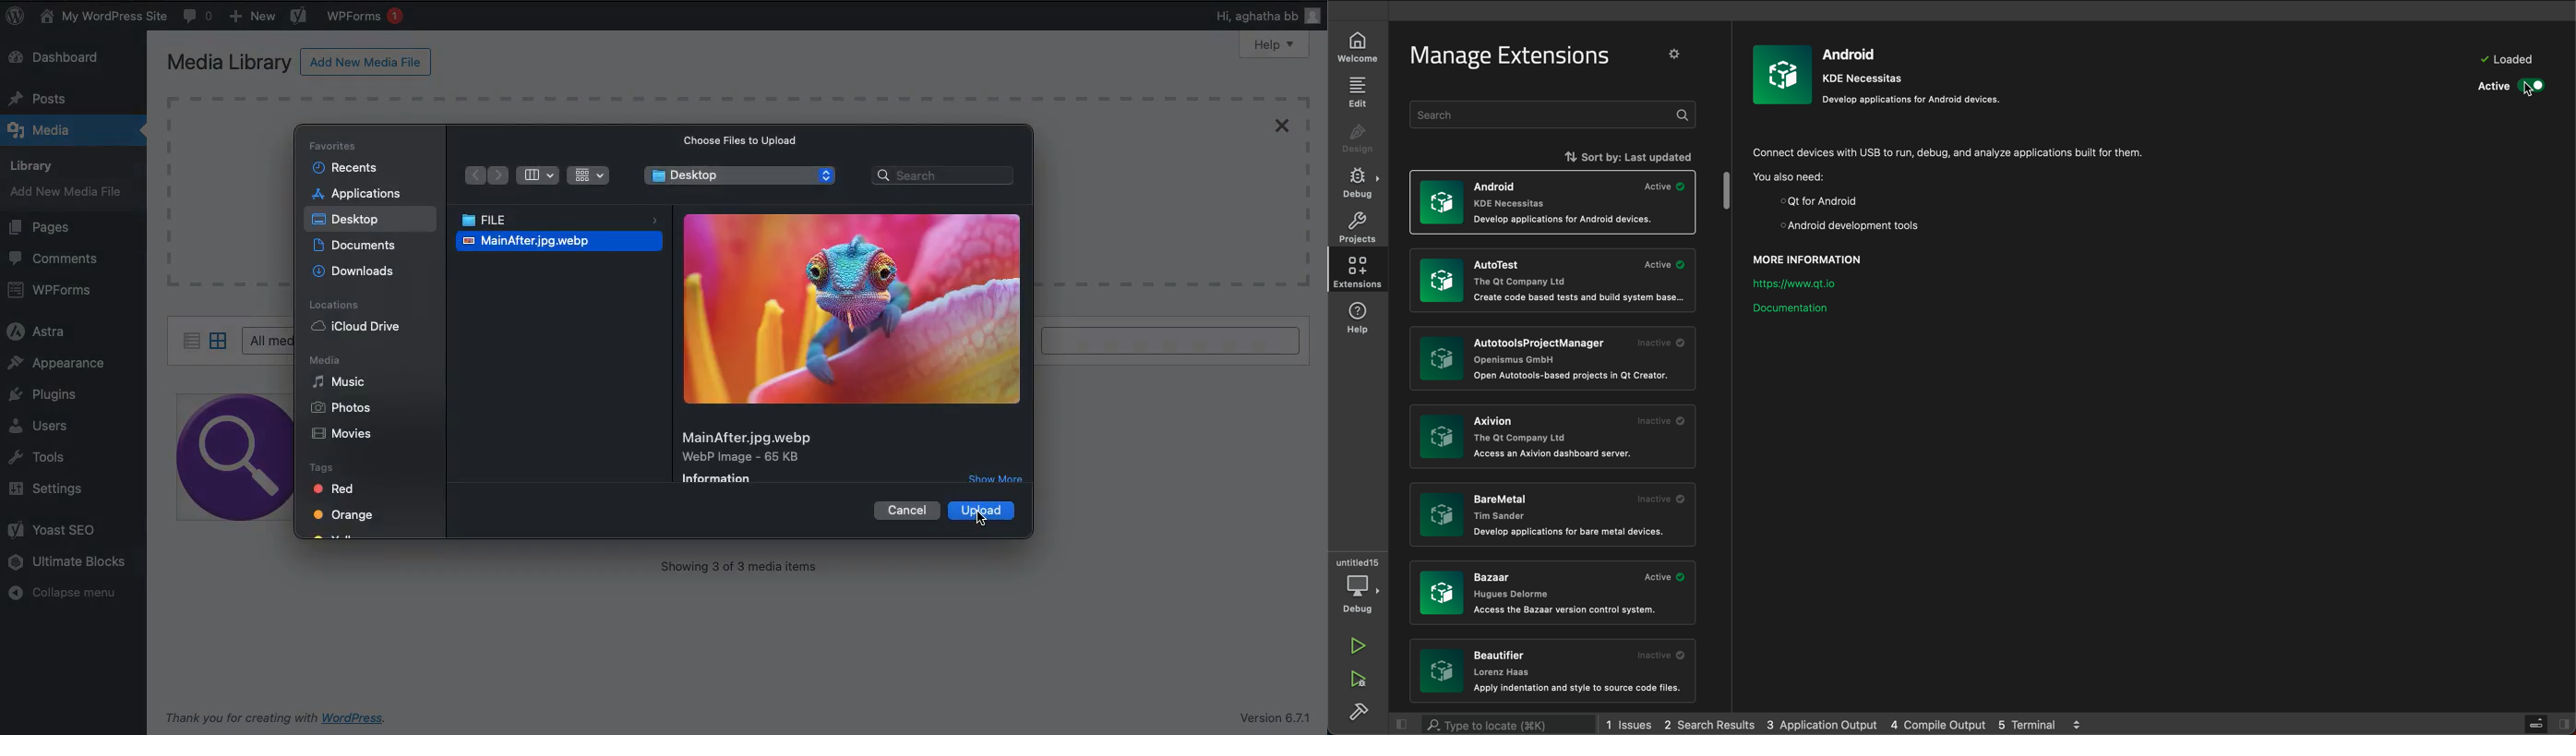 This screenshot has height=756, width=2576. Describe the element at coordinates (1942, 724) in the screenshot. I see `logs` at that location.